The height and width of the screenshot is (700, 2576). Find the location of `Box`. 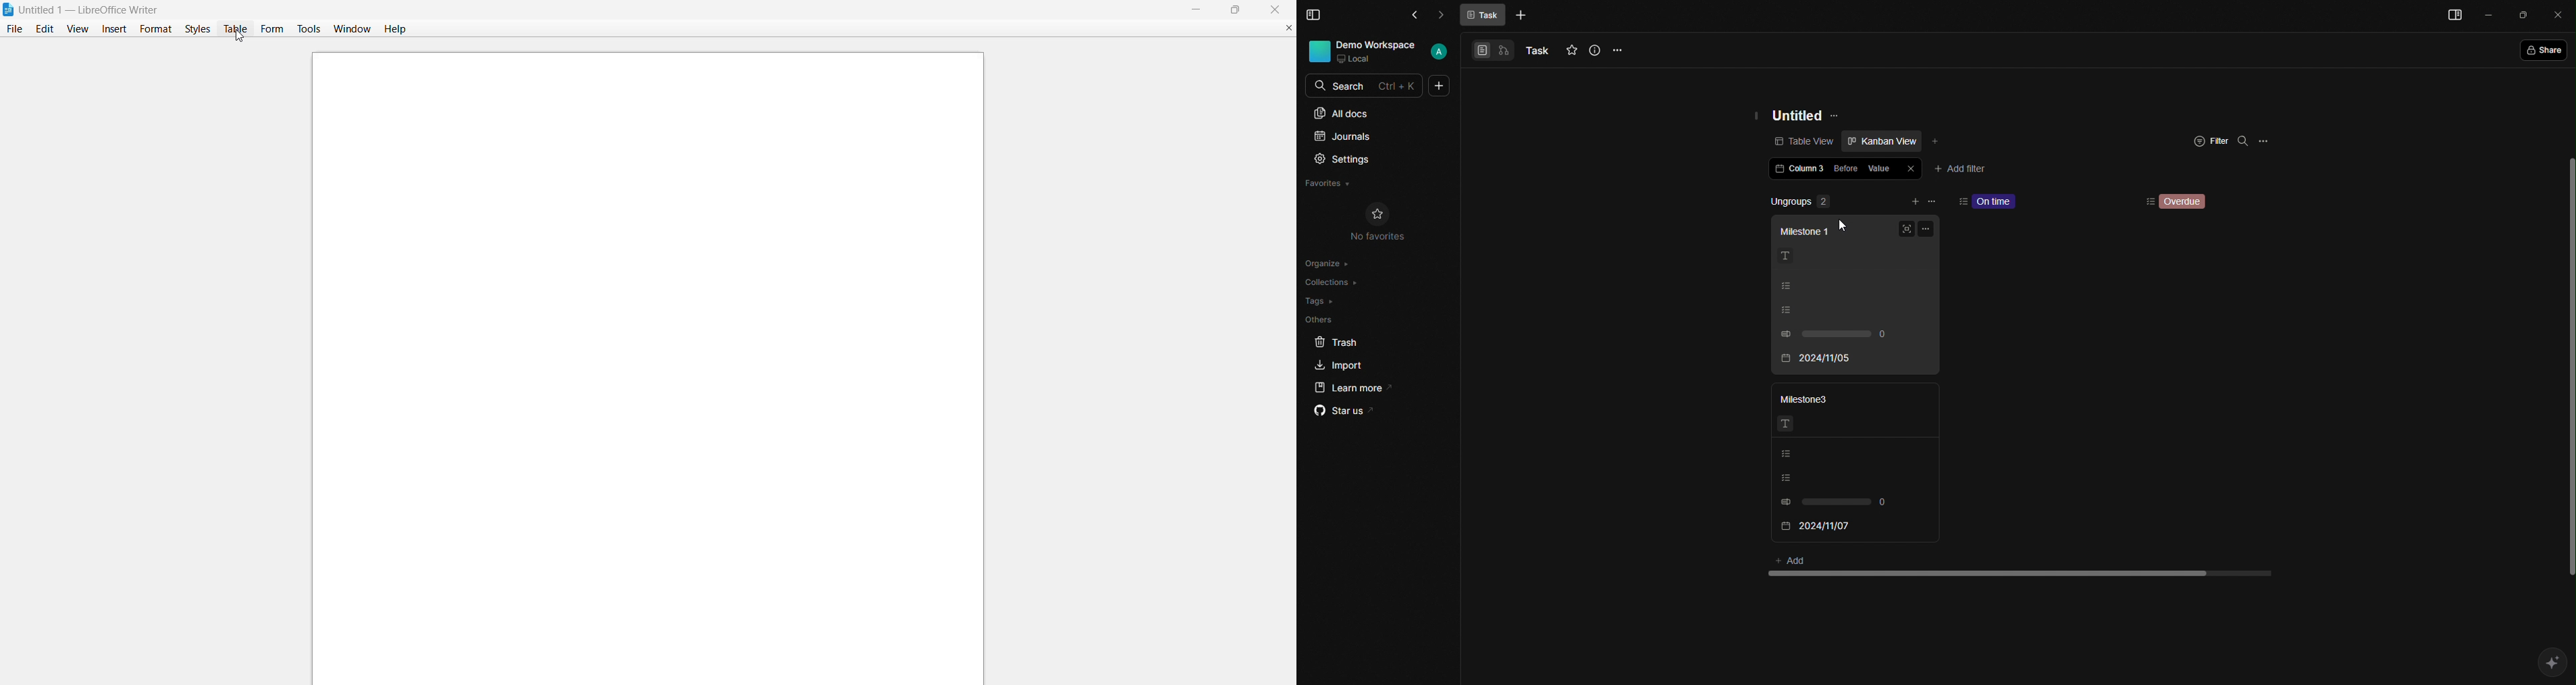

Box is located at coordinates (2524, 15).